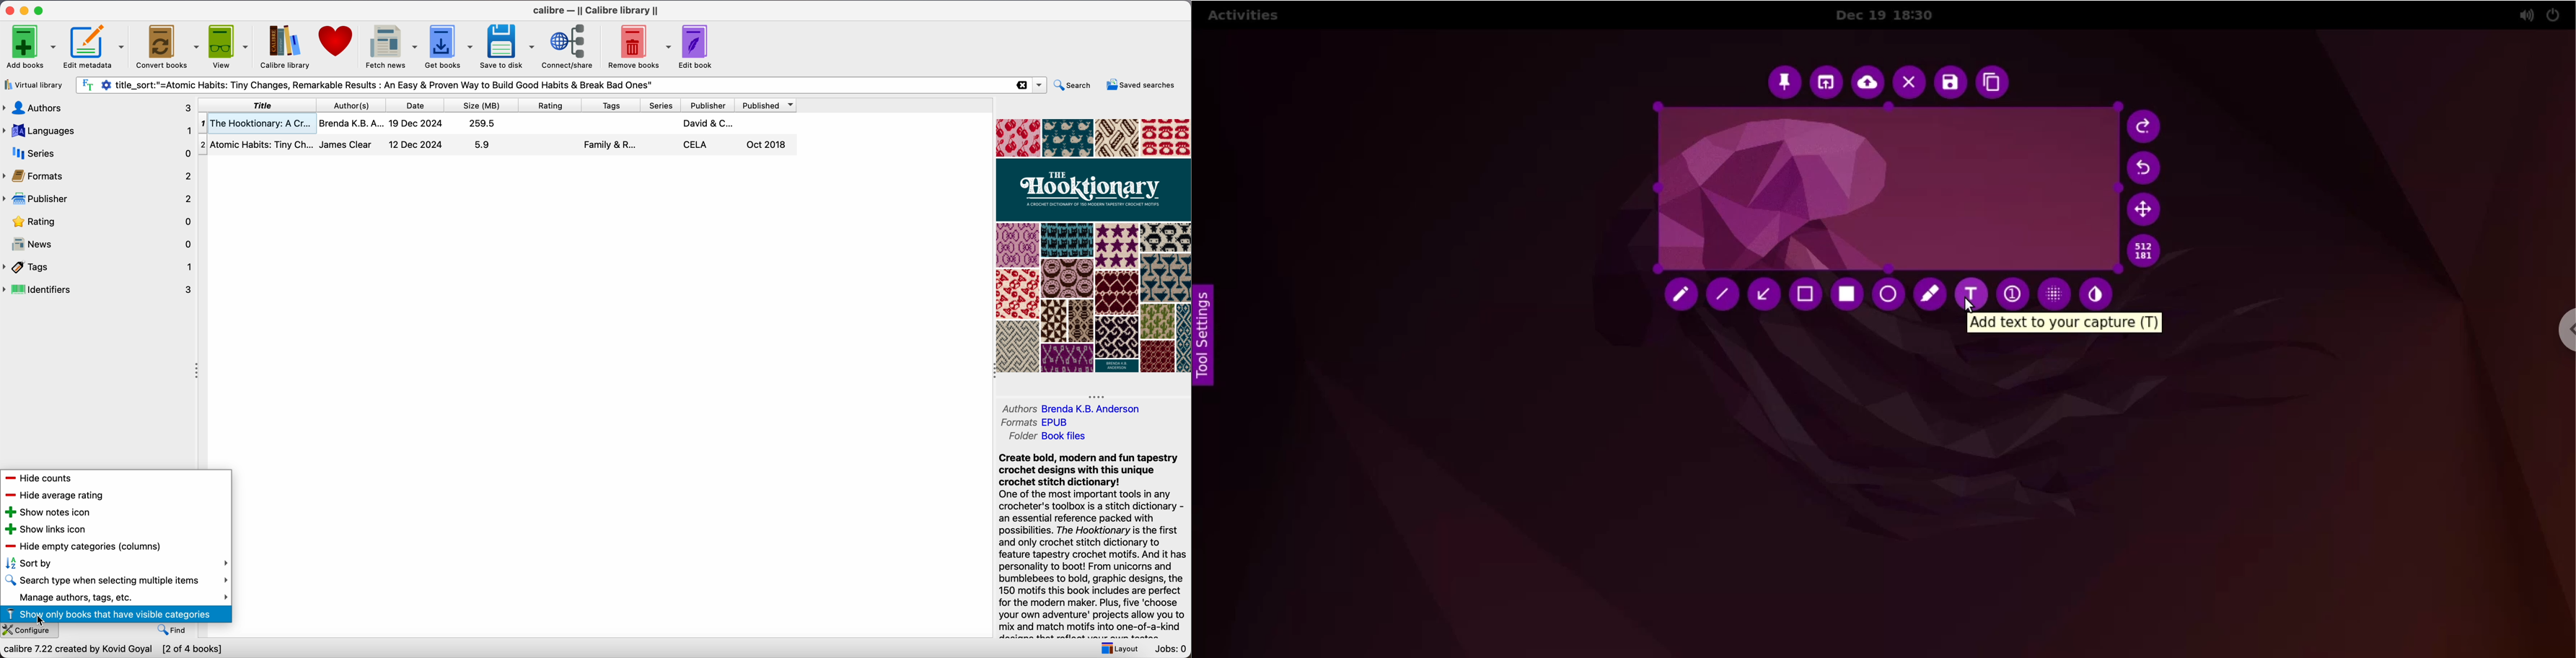 The width and height of the screenshot is (2576, 672). I want to click on save to disk, so click(510, 45).